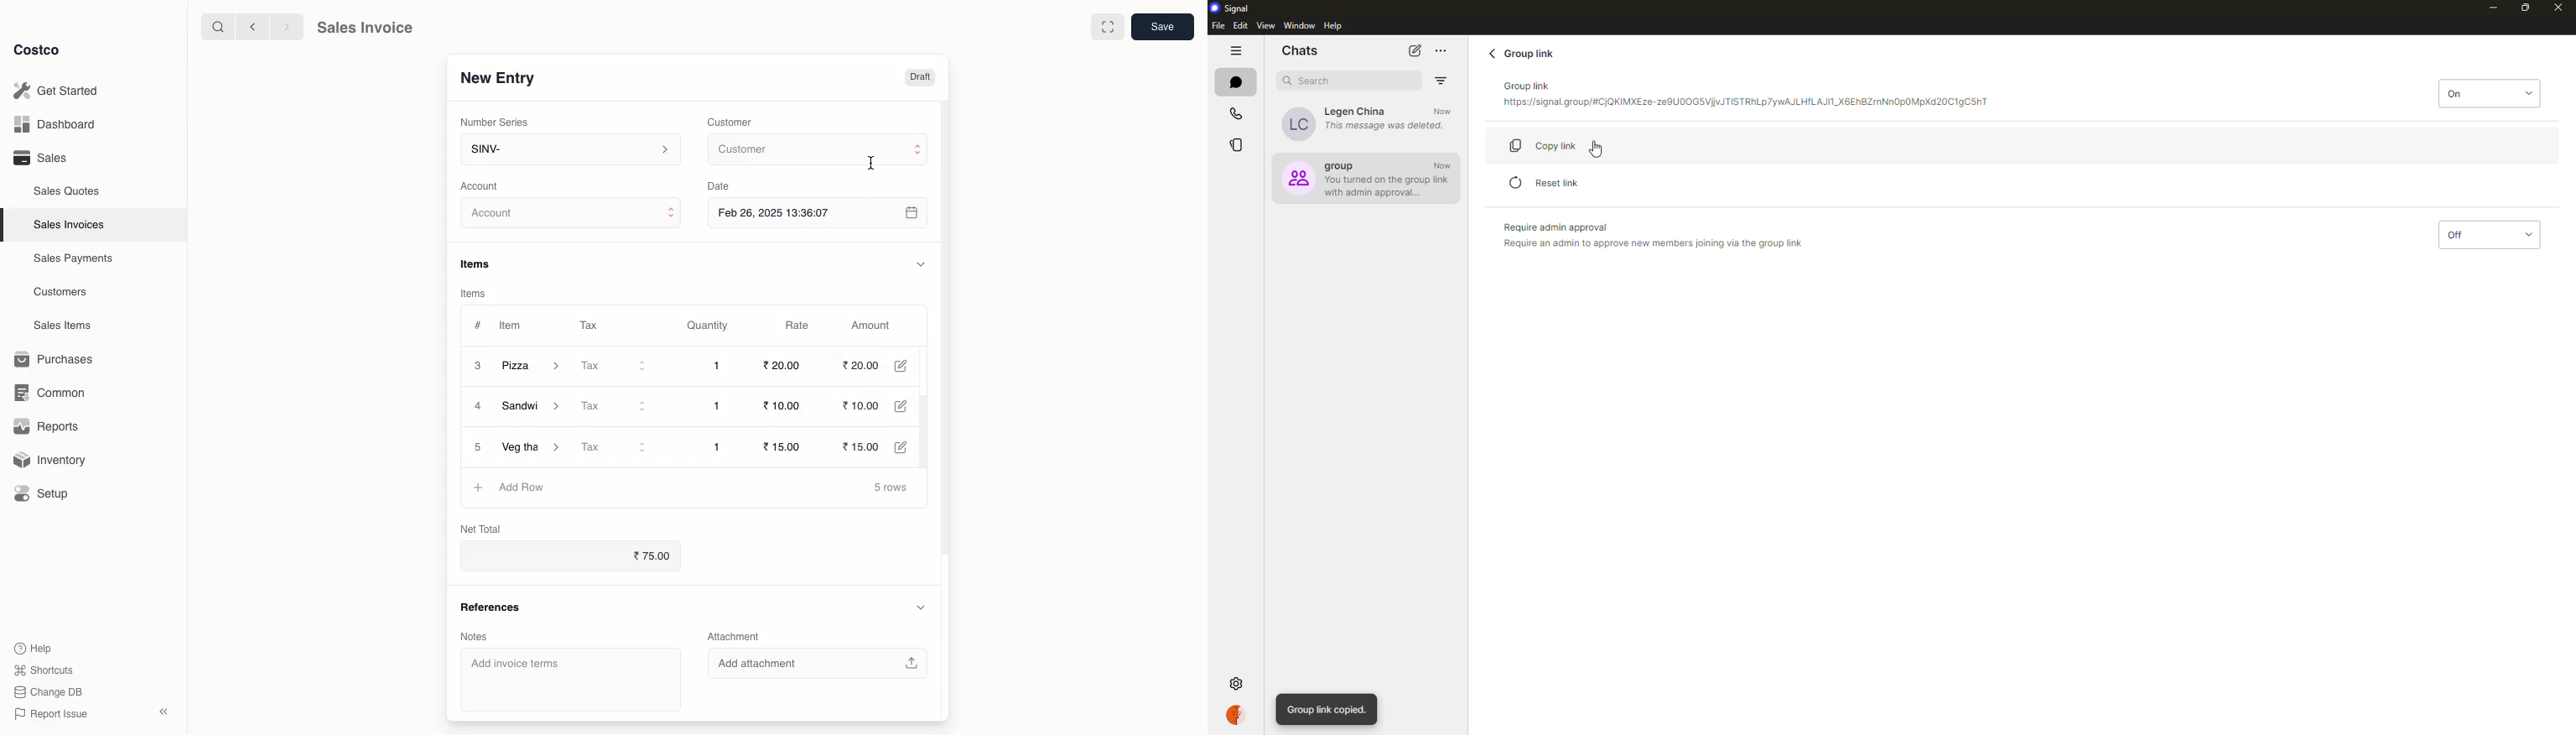  I want to click on Edit, so click(907, 366).